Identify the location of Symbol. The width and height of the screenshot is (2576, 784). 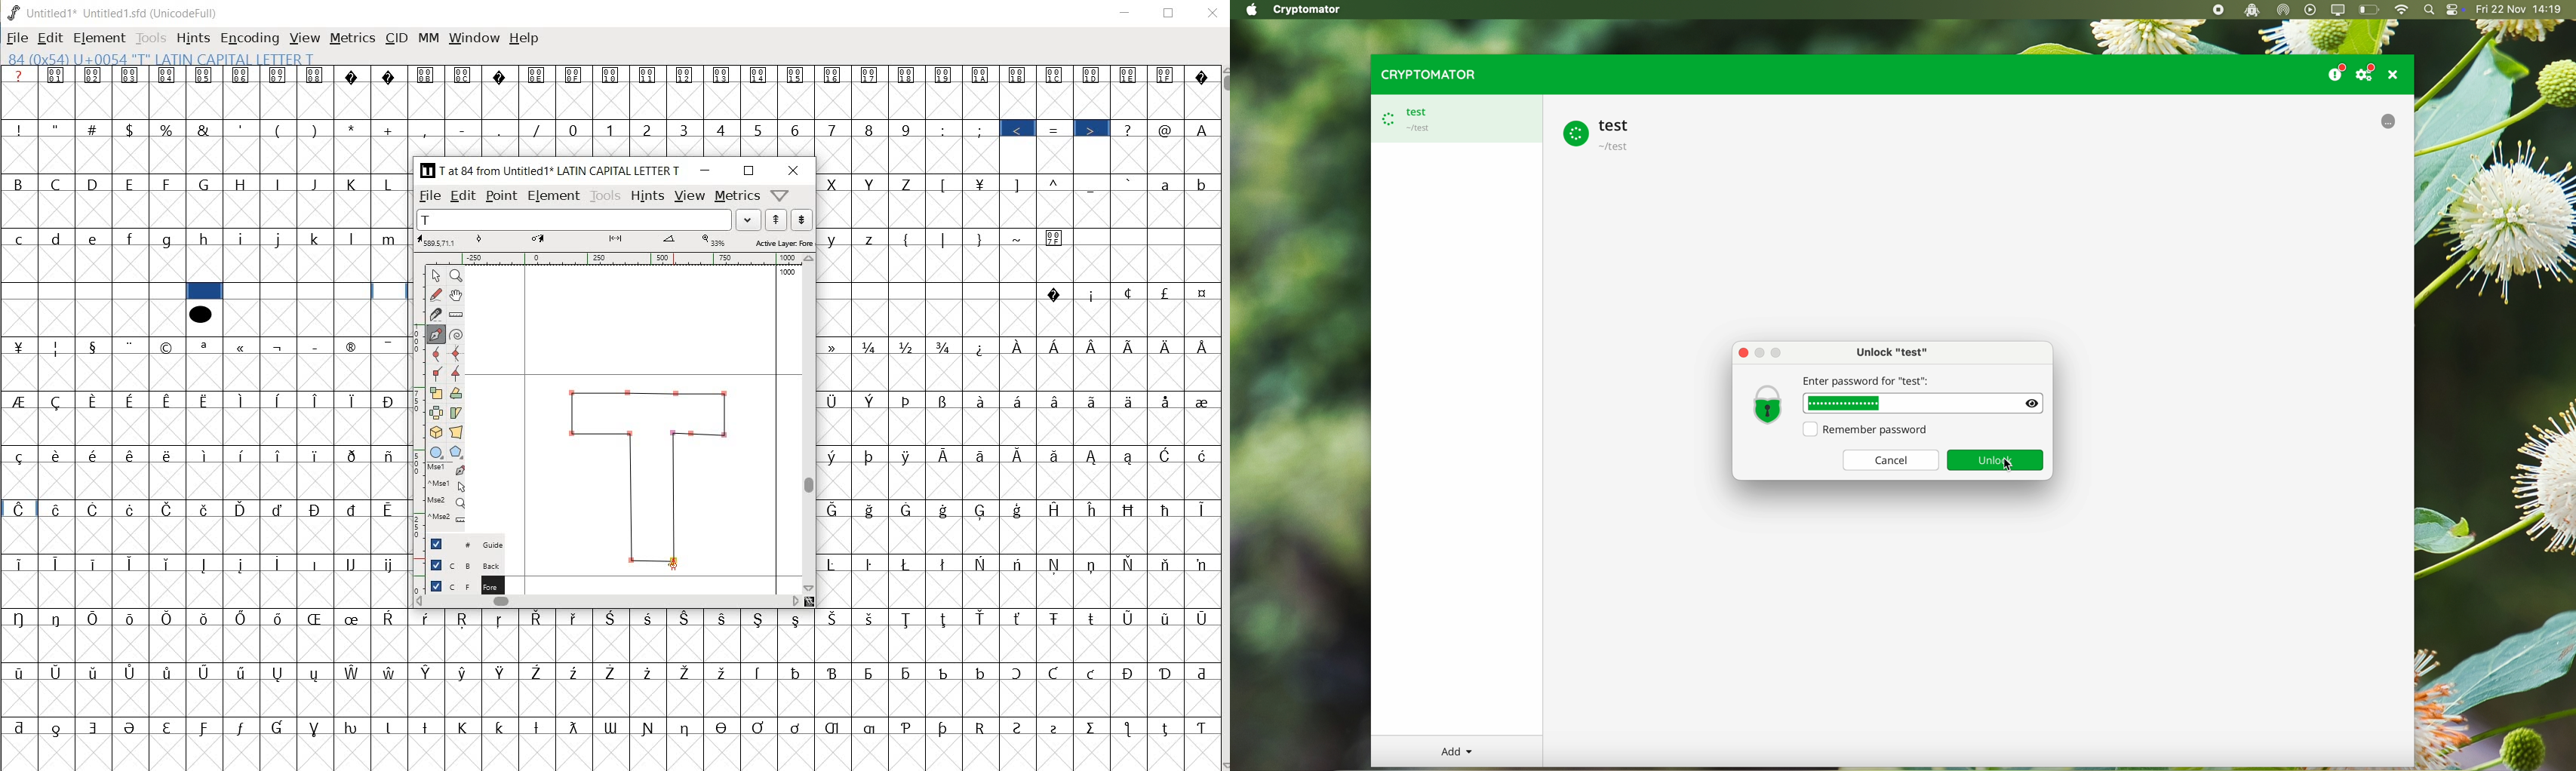
(353, 672).